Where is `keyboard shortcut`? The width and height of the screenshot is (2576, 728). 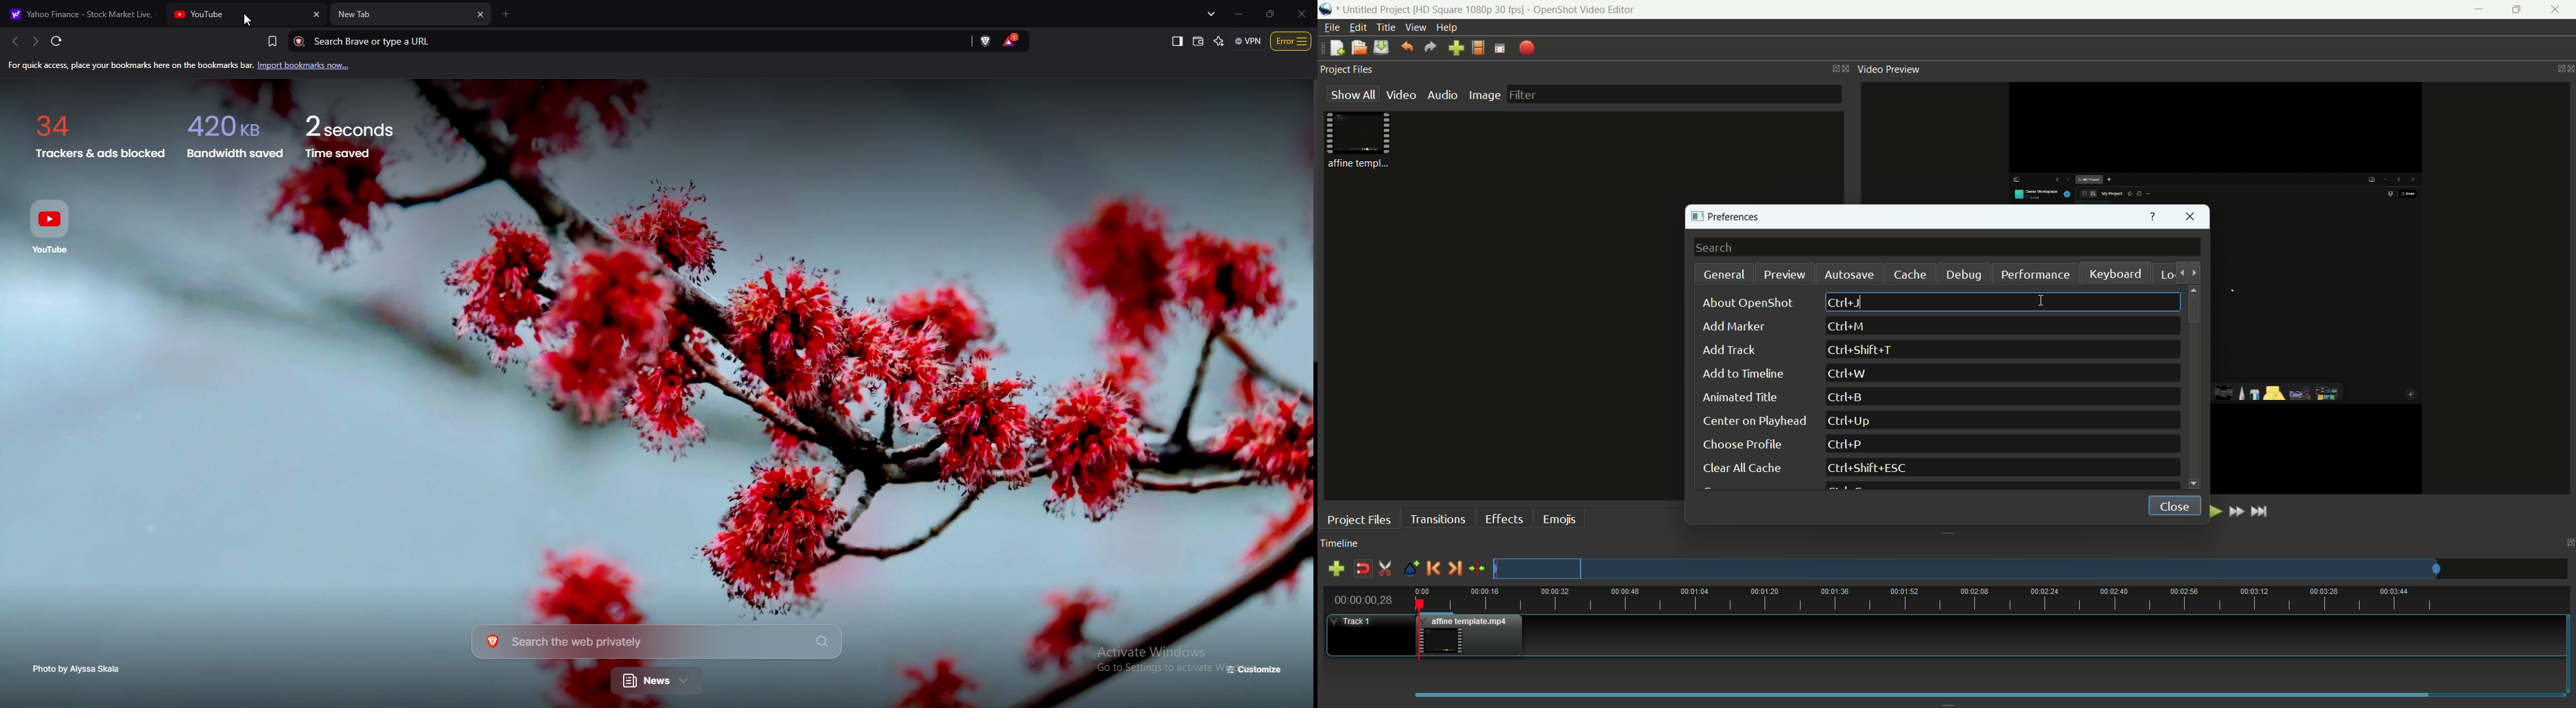 keyboard shortcut is located at coordinates (1846, 303).